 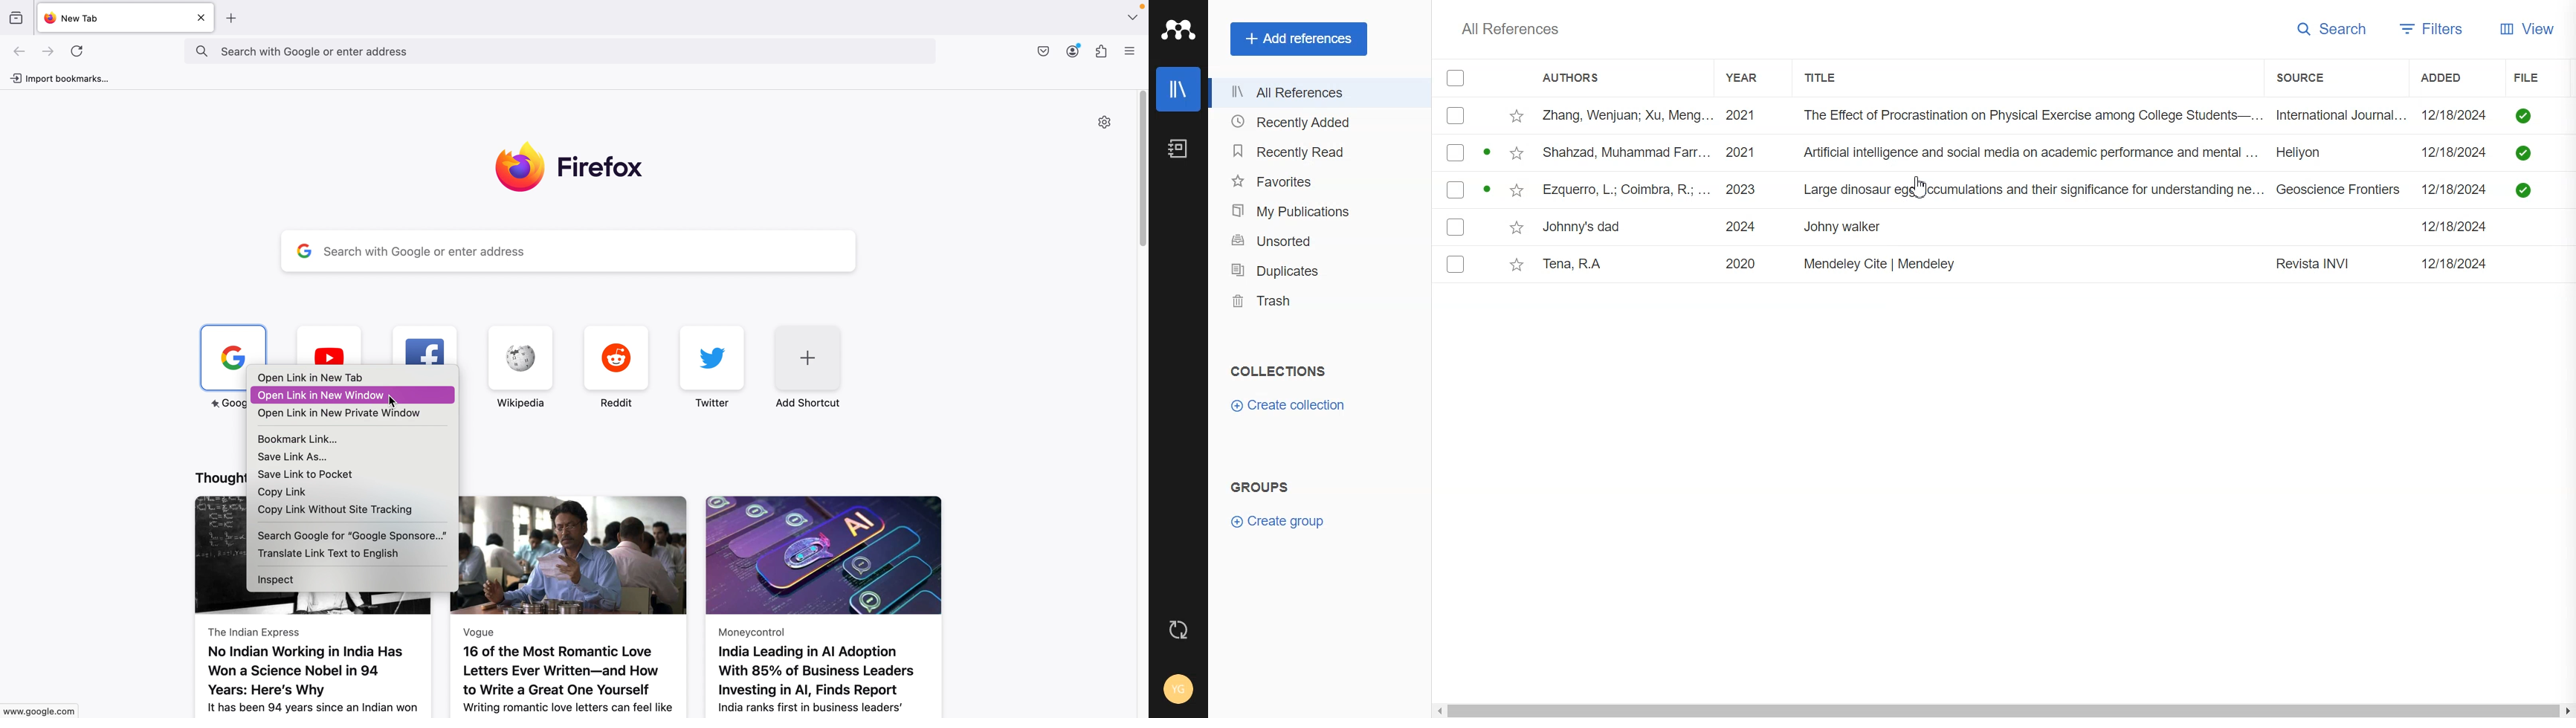 I want to click on go back, so click(x=20, y=52).